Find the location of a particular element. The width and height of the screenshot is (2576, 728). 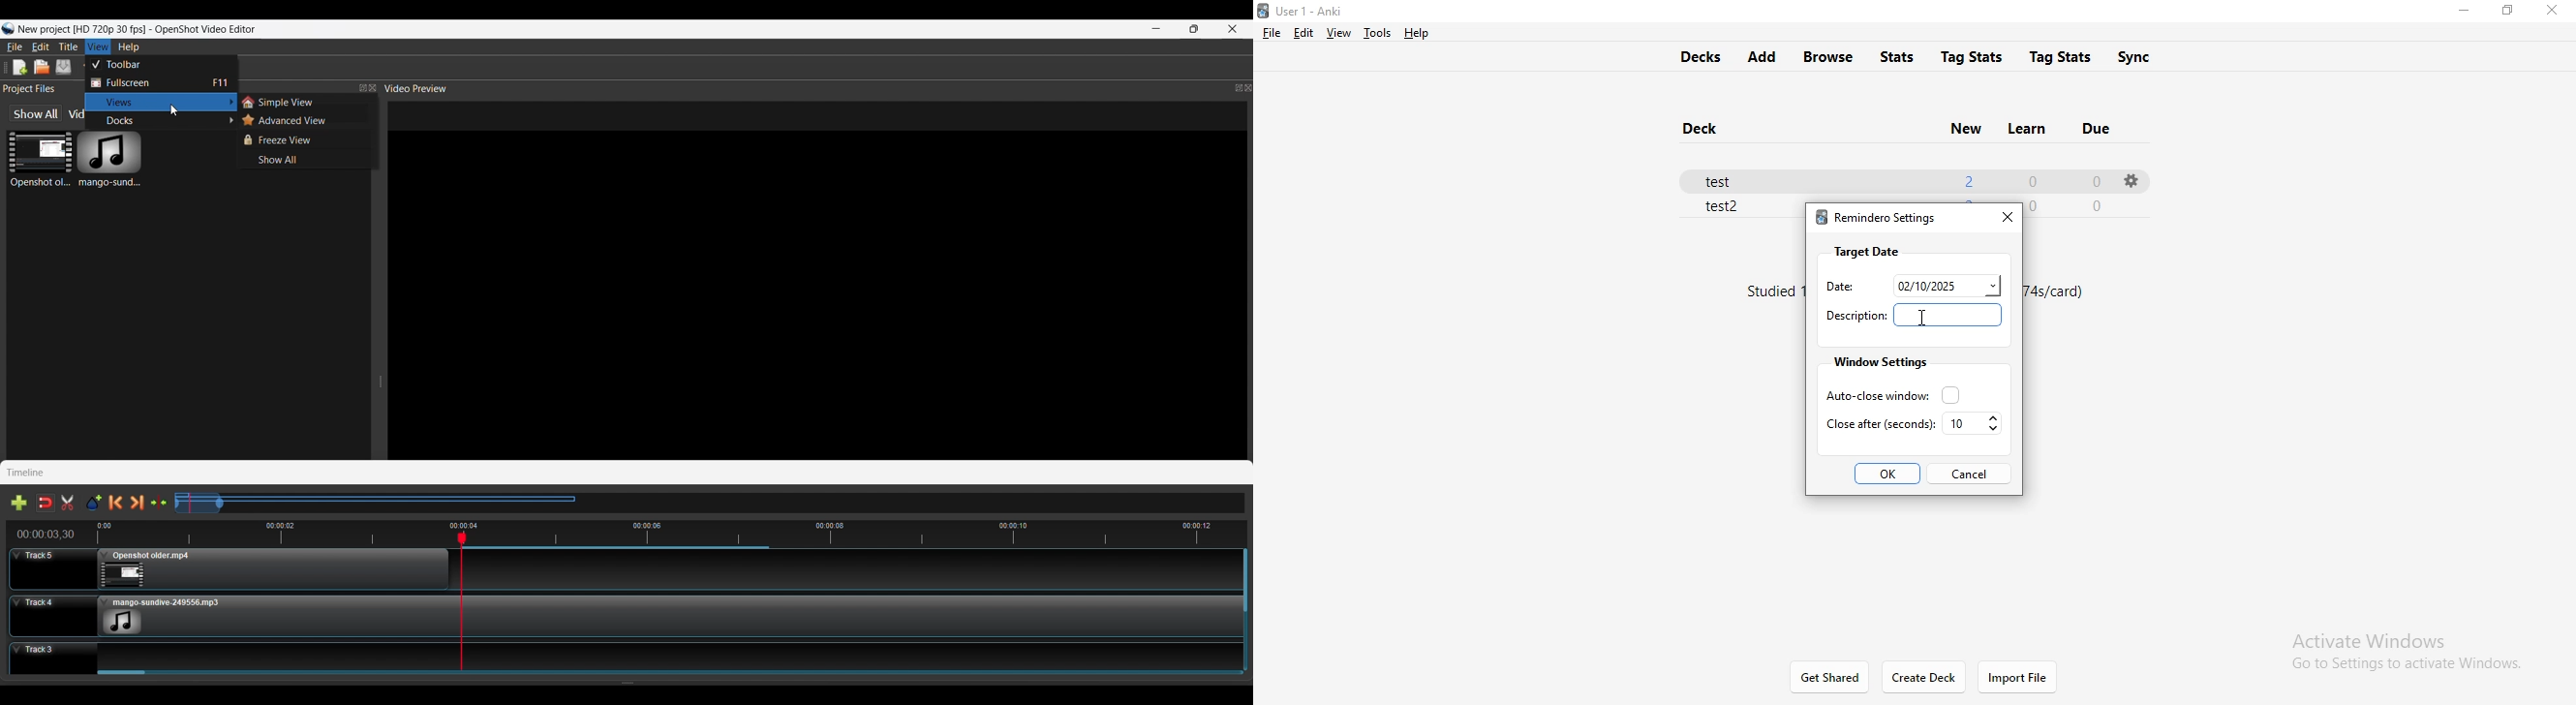

Create Deck is located at coordinates (1924, 678).